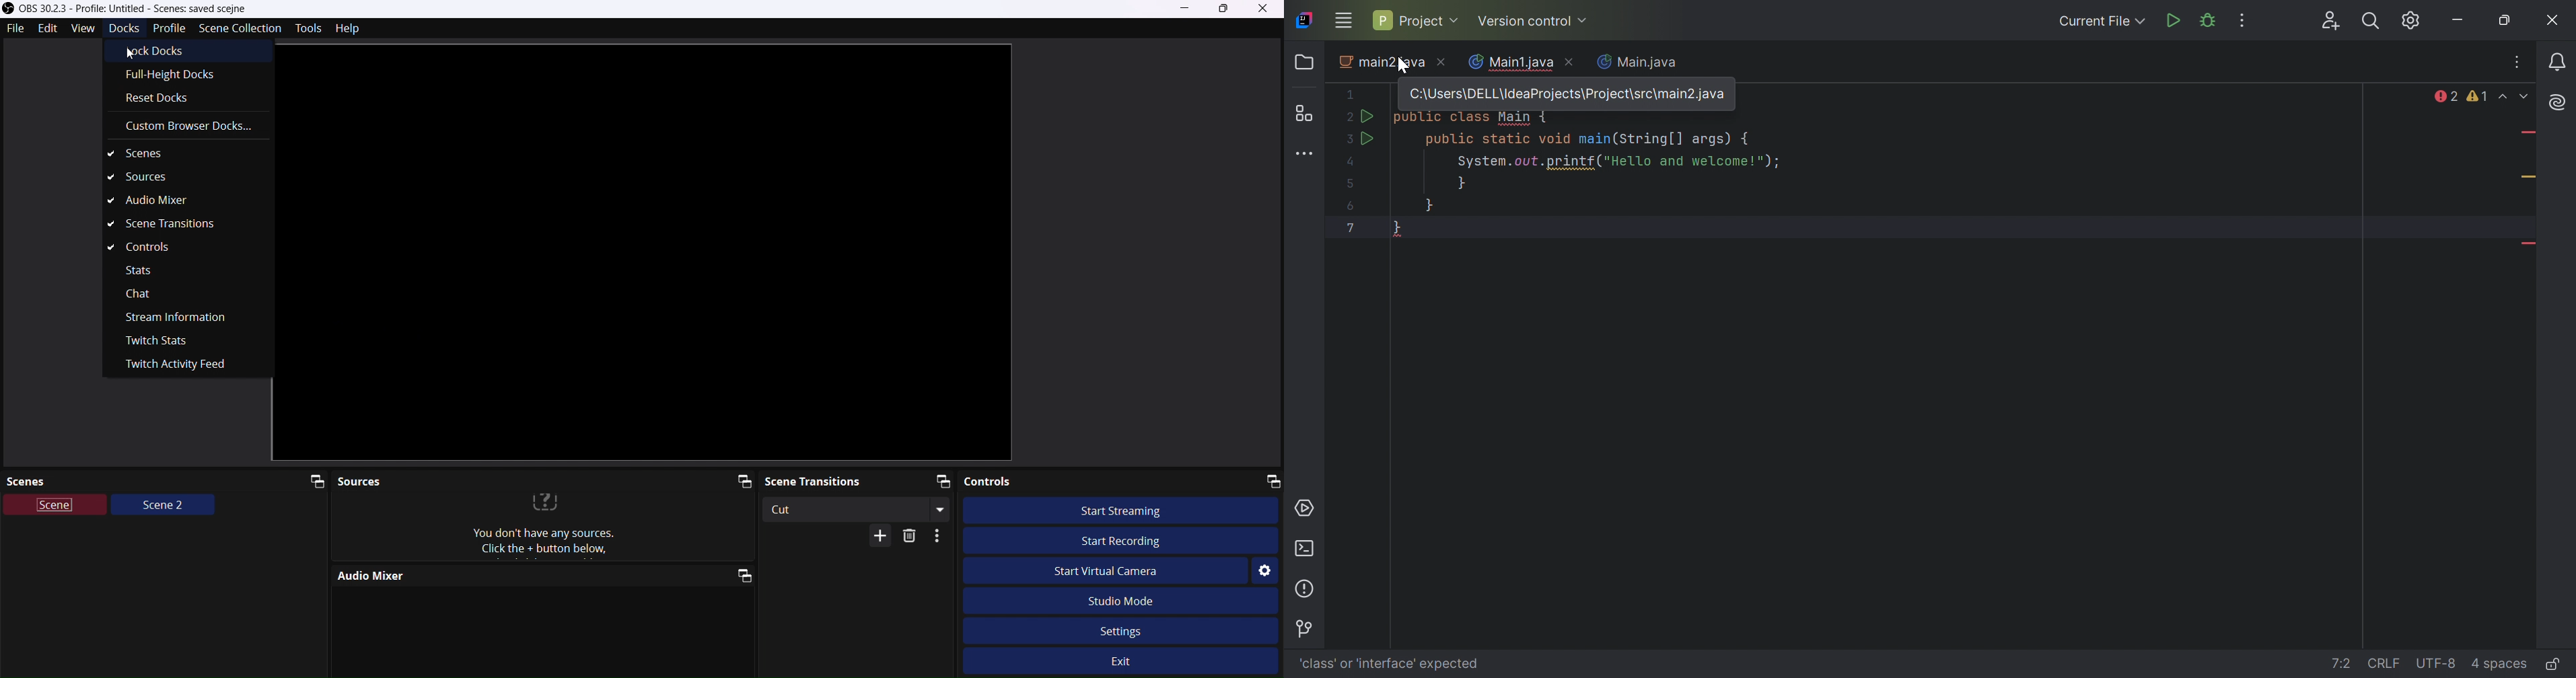 The image size is (2576, 700). I want to click on Lock Docks, so click(167, 53).